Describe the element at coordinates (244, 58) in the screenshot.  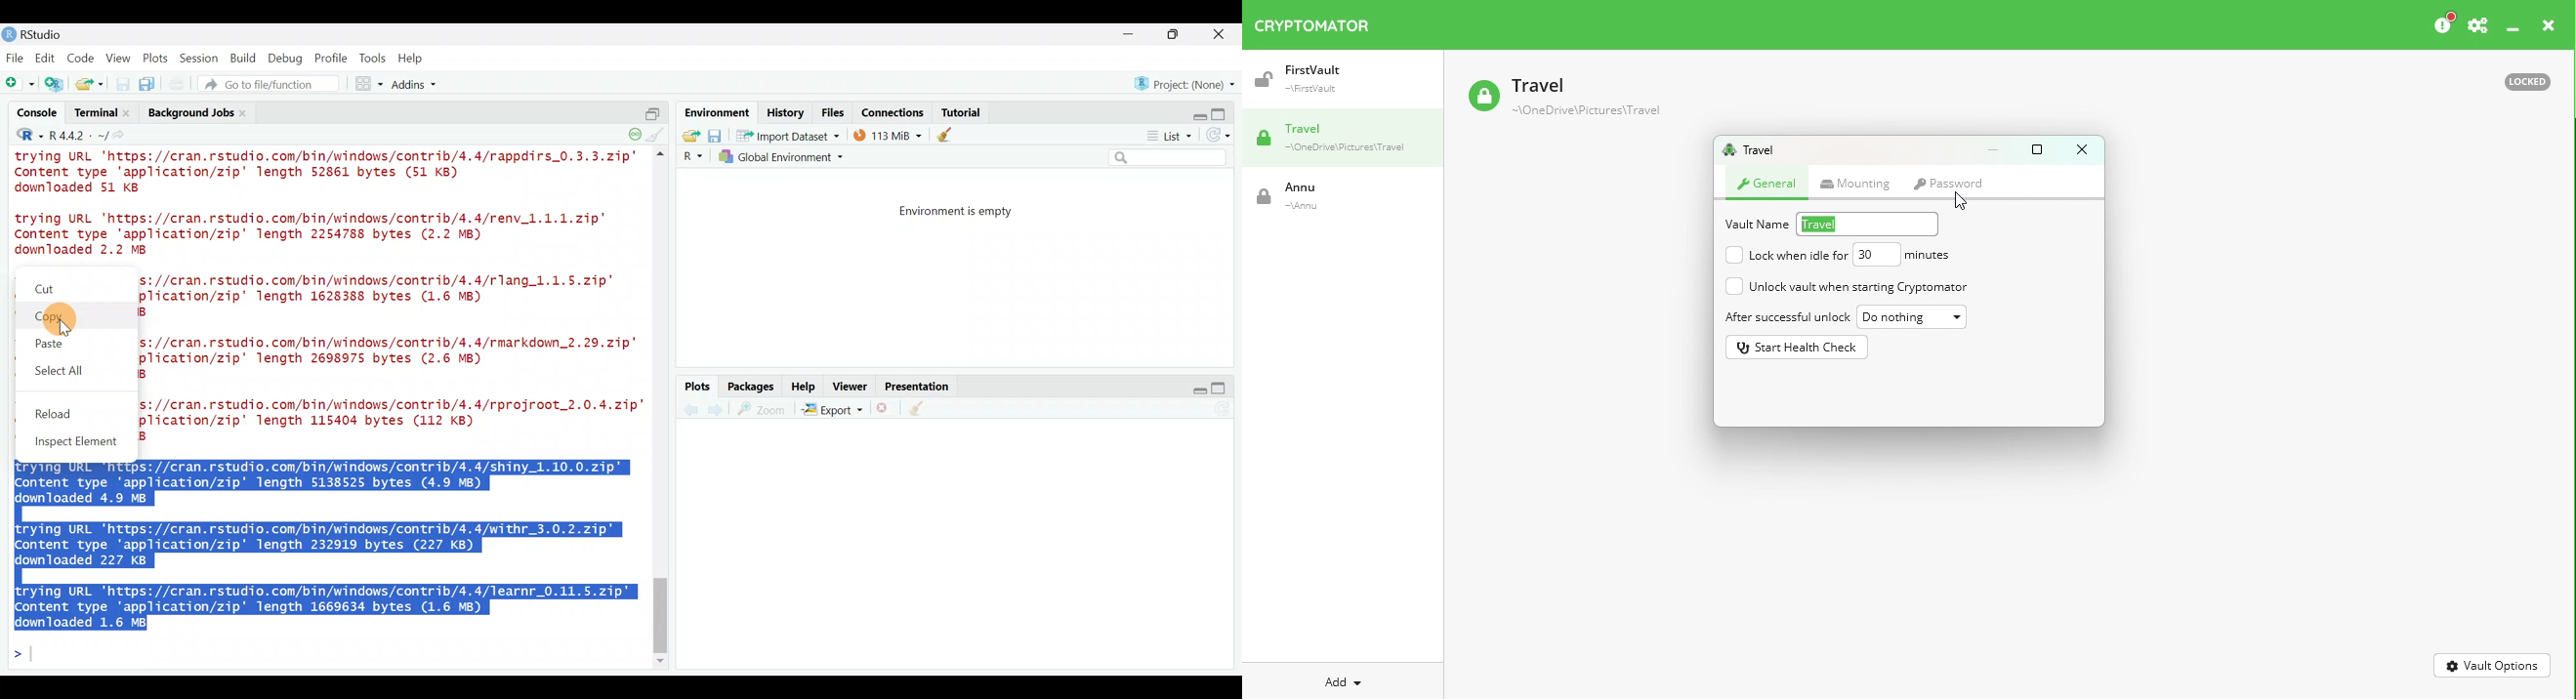
I see `Build` at that location.